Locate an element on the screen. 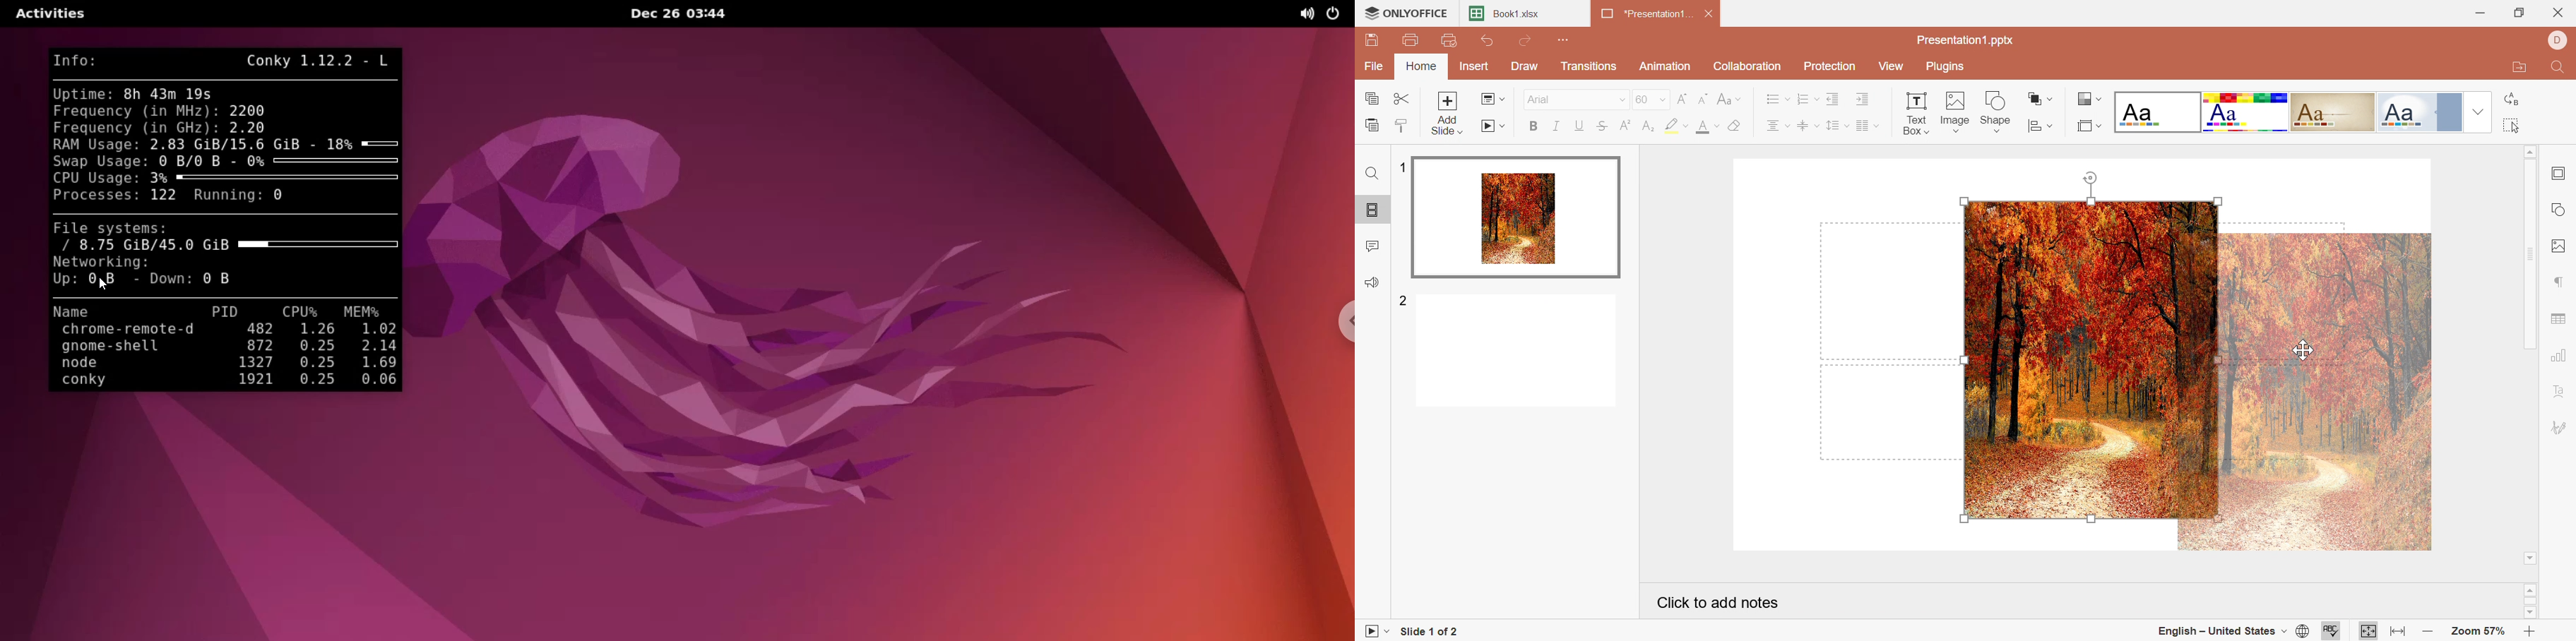 This screenshot has width=2576, height=644. Basic is located at coordinates (2246, 113).